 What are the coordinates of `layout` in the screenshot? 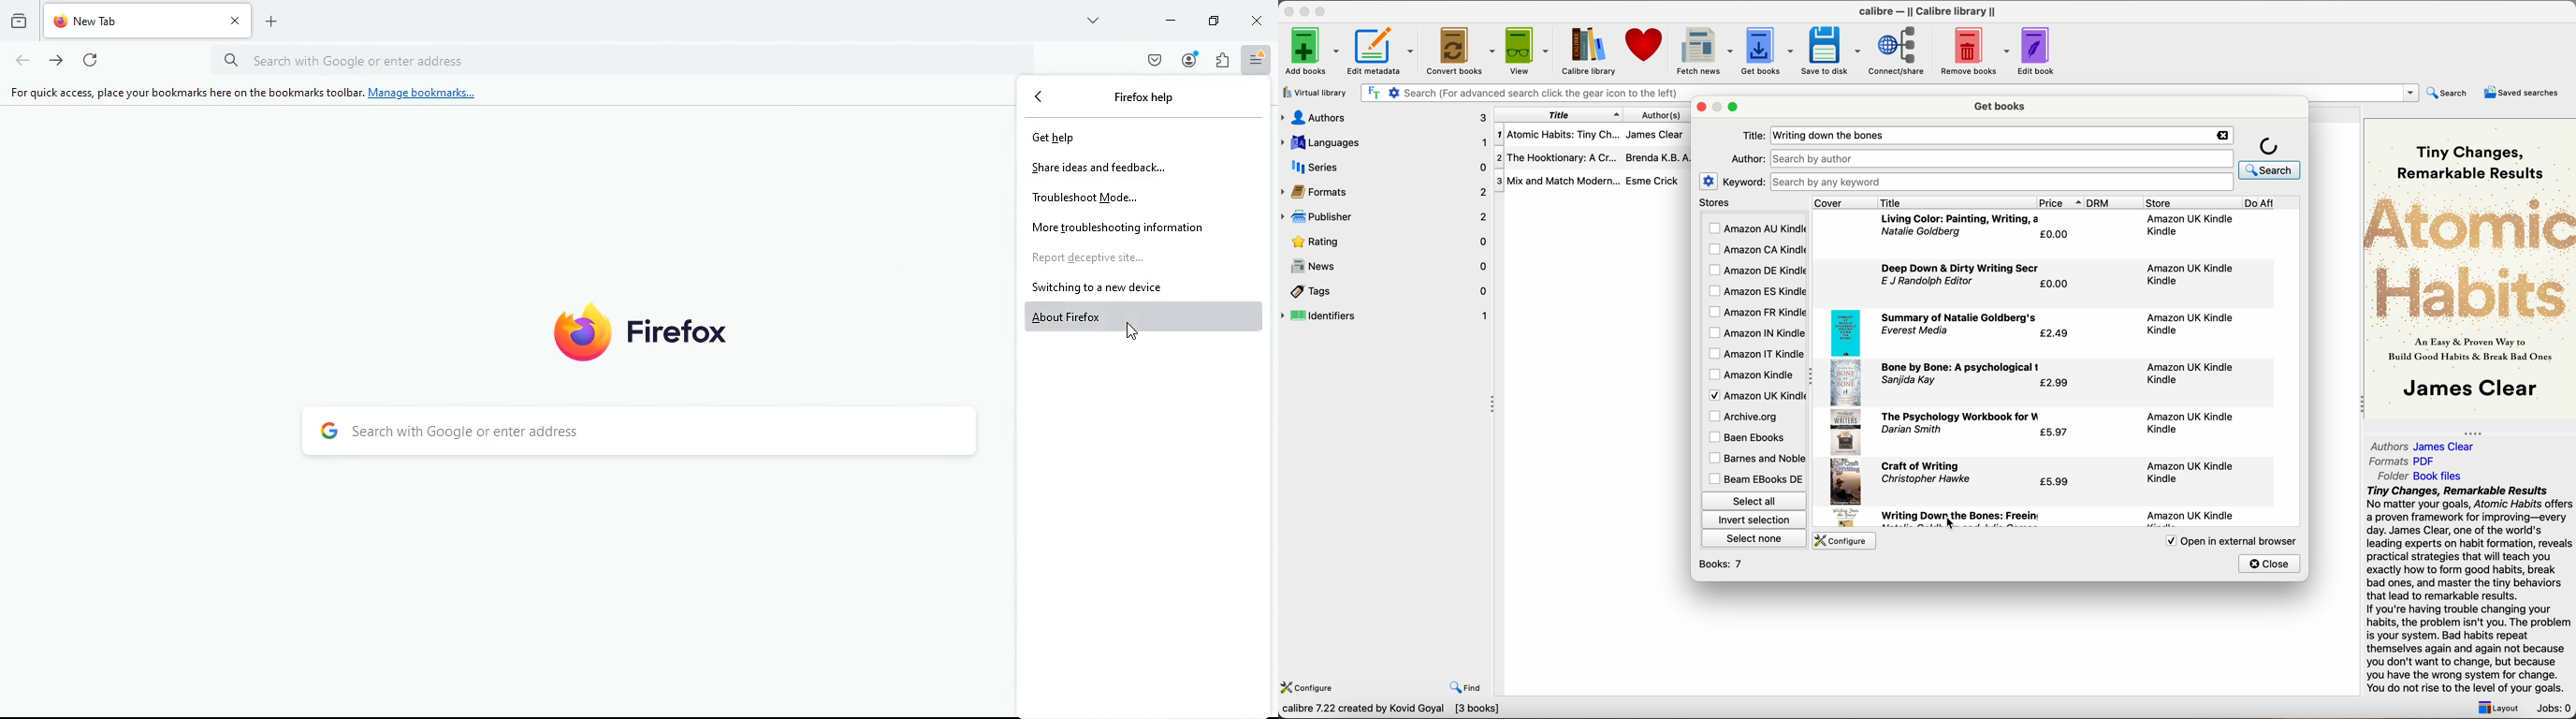 It's located at (2496, 707).